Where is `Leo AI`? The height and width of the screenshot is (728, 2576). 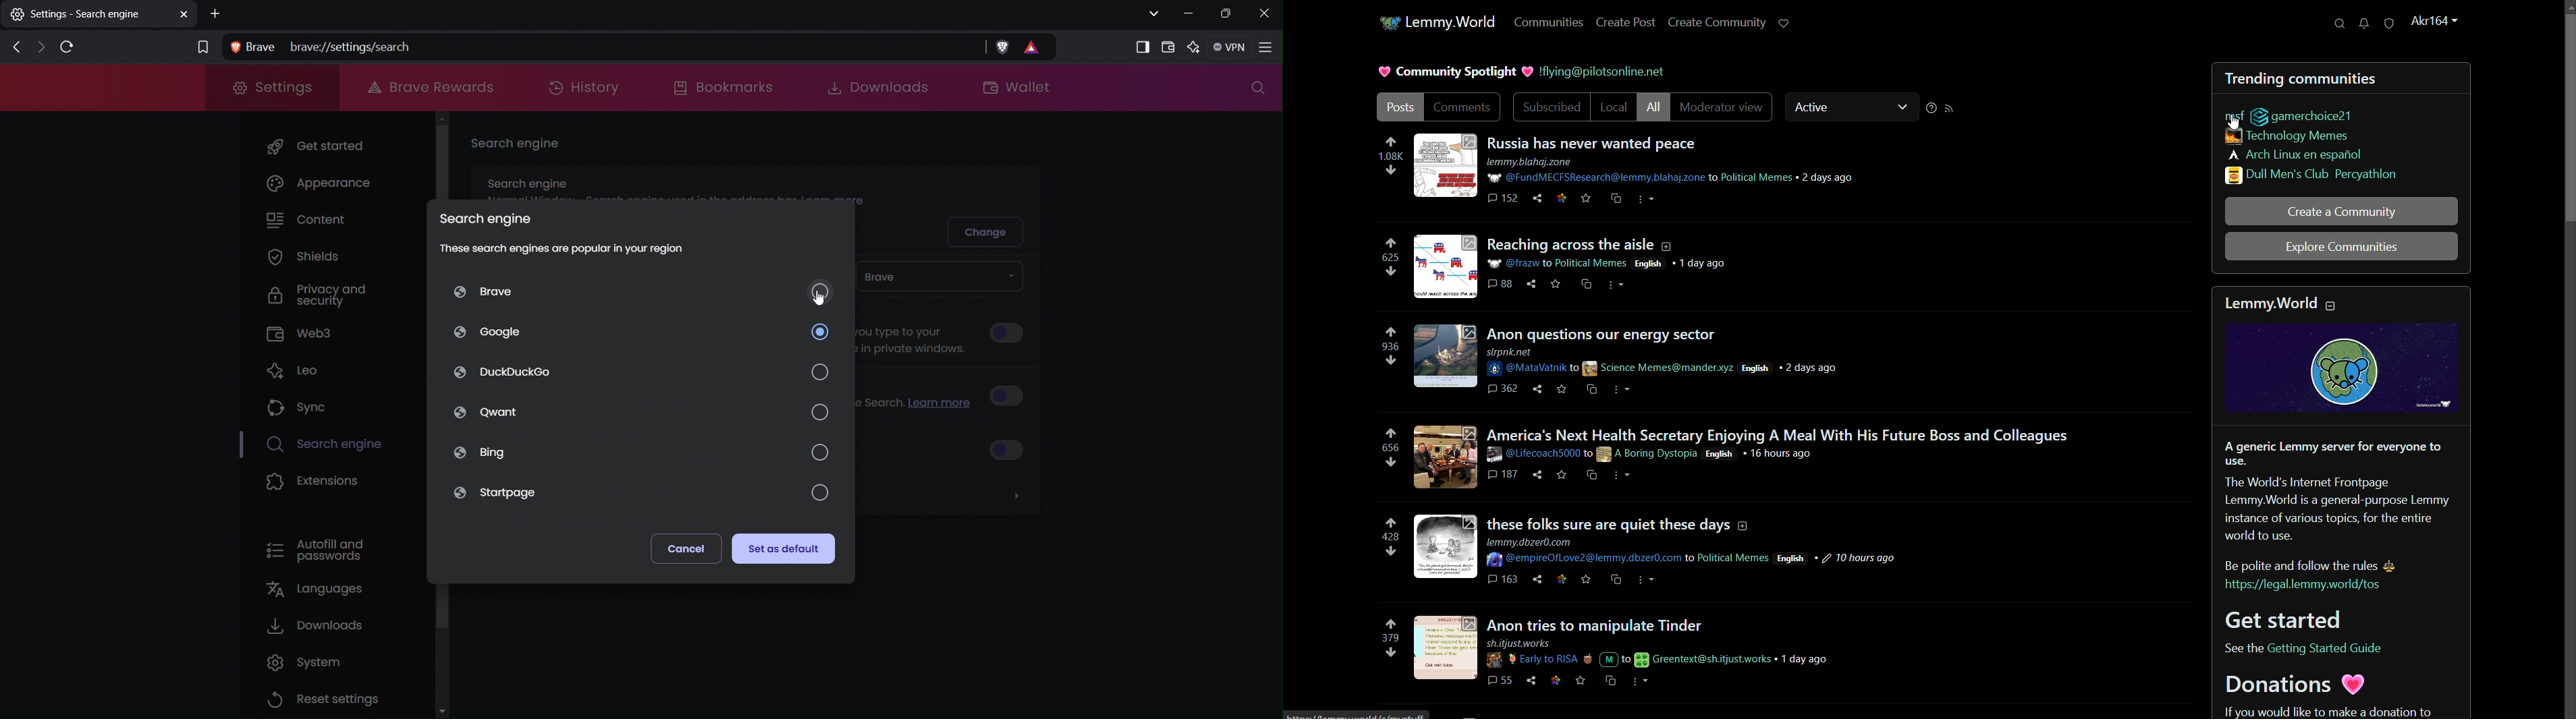 Leo AI is located at coordinates (1196, 48).